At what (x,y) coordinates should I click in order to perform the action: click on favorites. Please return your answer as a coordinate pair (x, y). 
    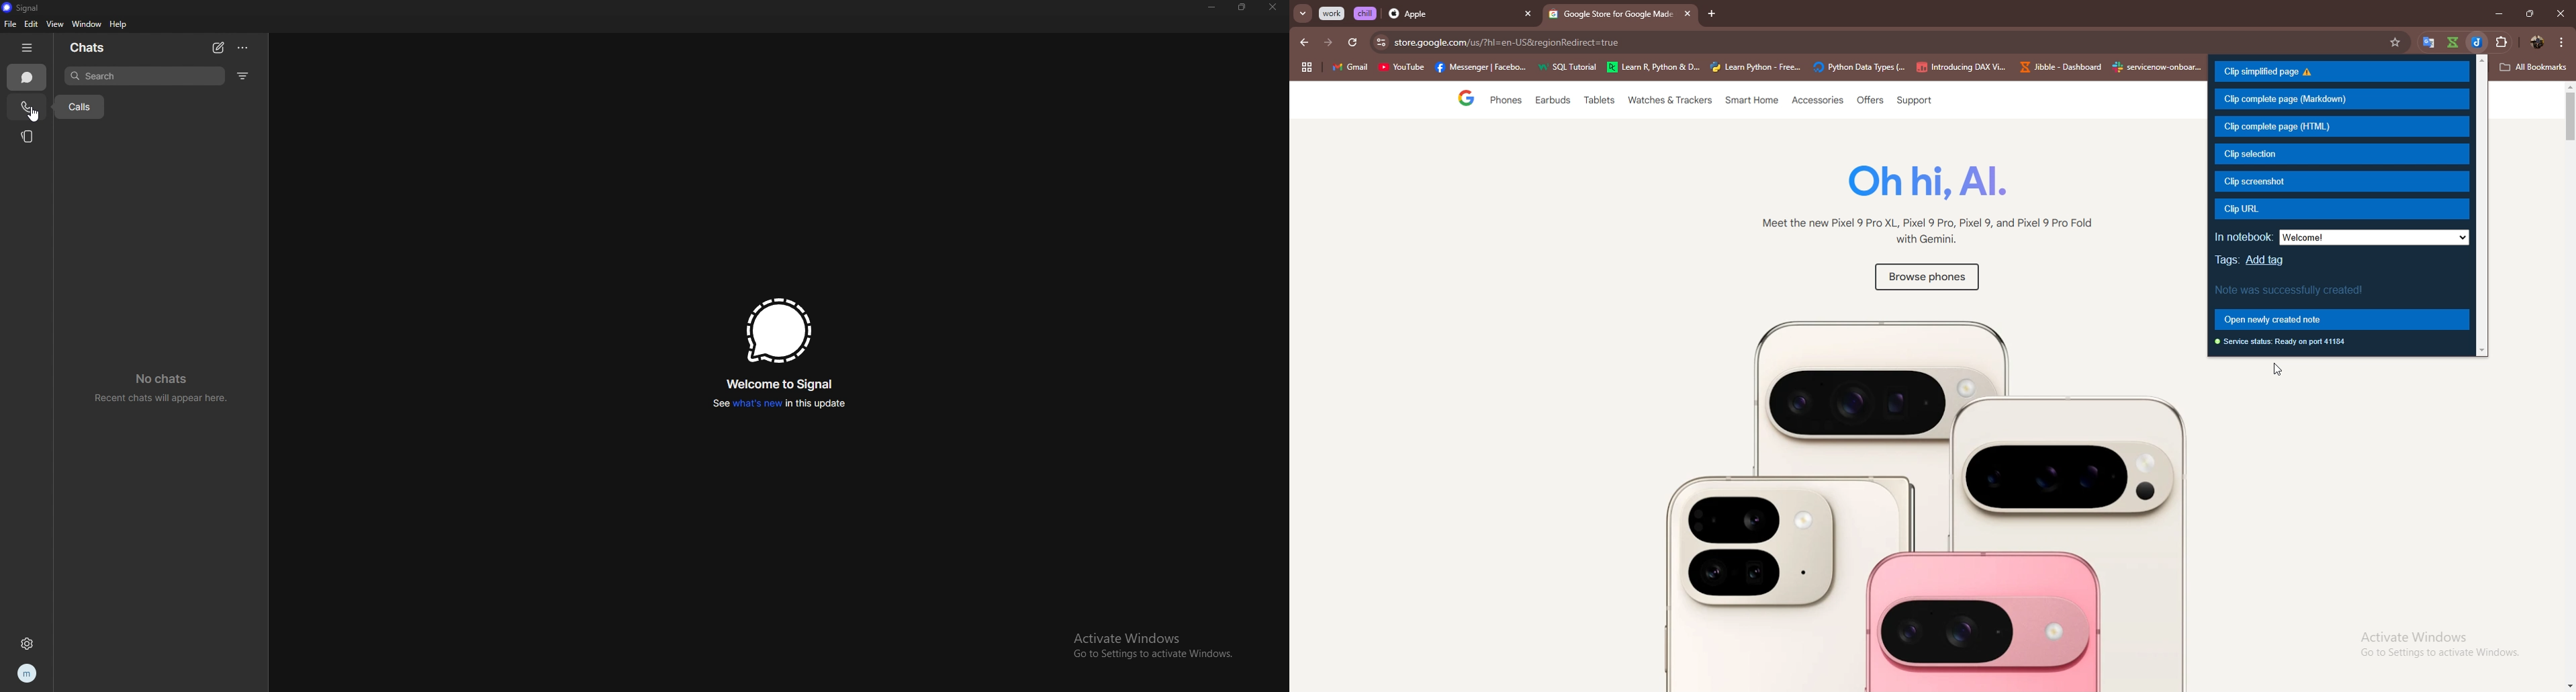
    Looking at the image, I should click on (2397, 42).